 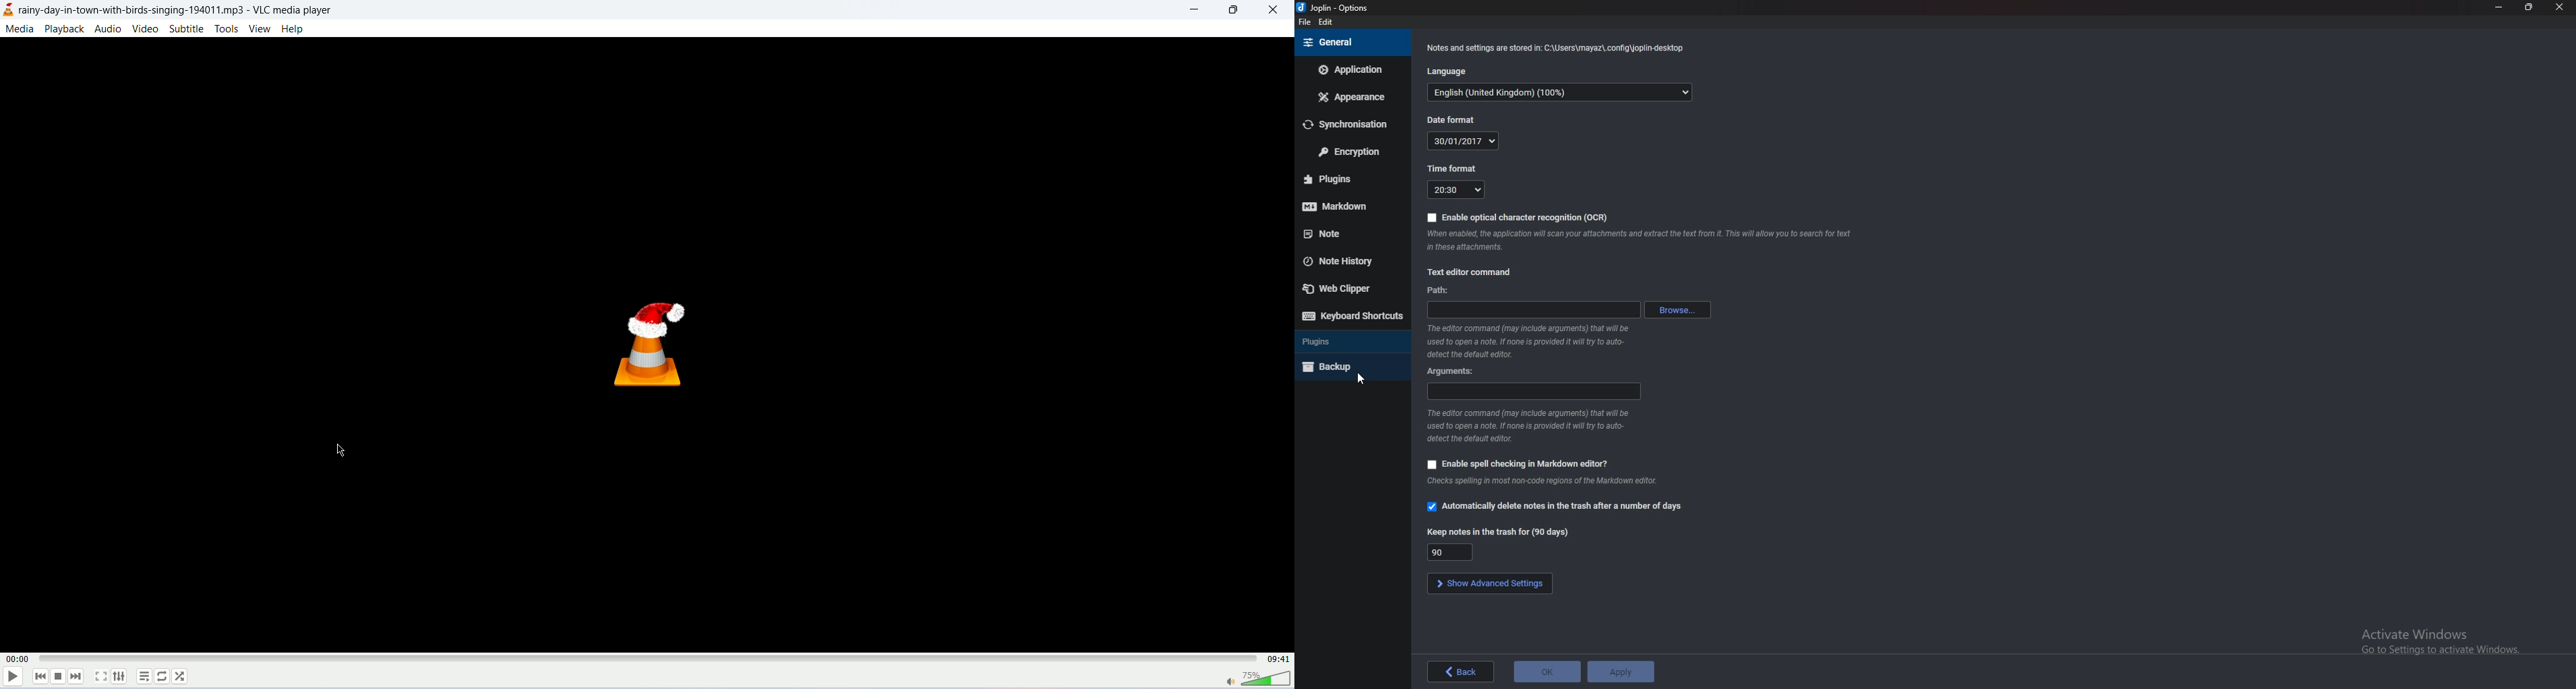 What do you see at coordinates (1352, 98) in the screenshot?
I see `Appearance` at bounding box center [1352, 98].